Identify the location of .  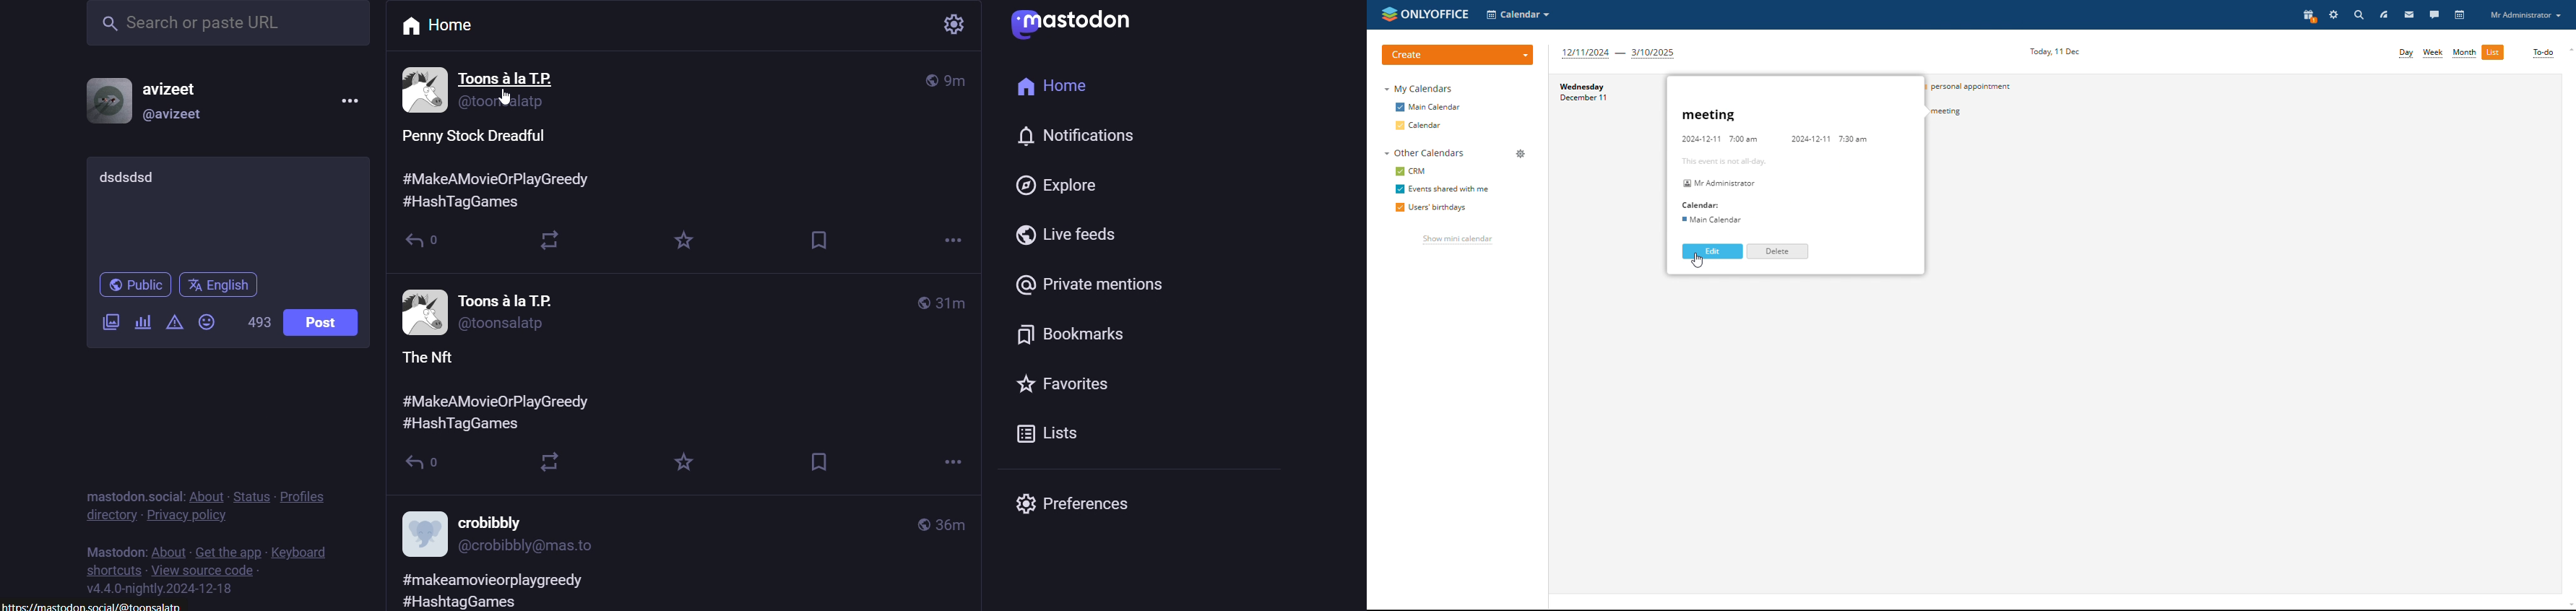
(506, 79).